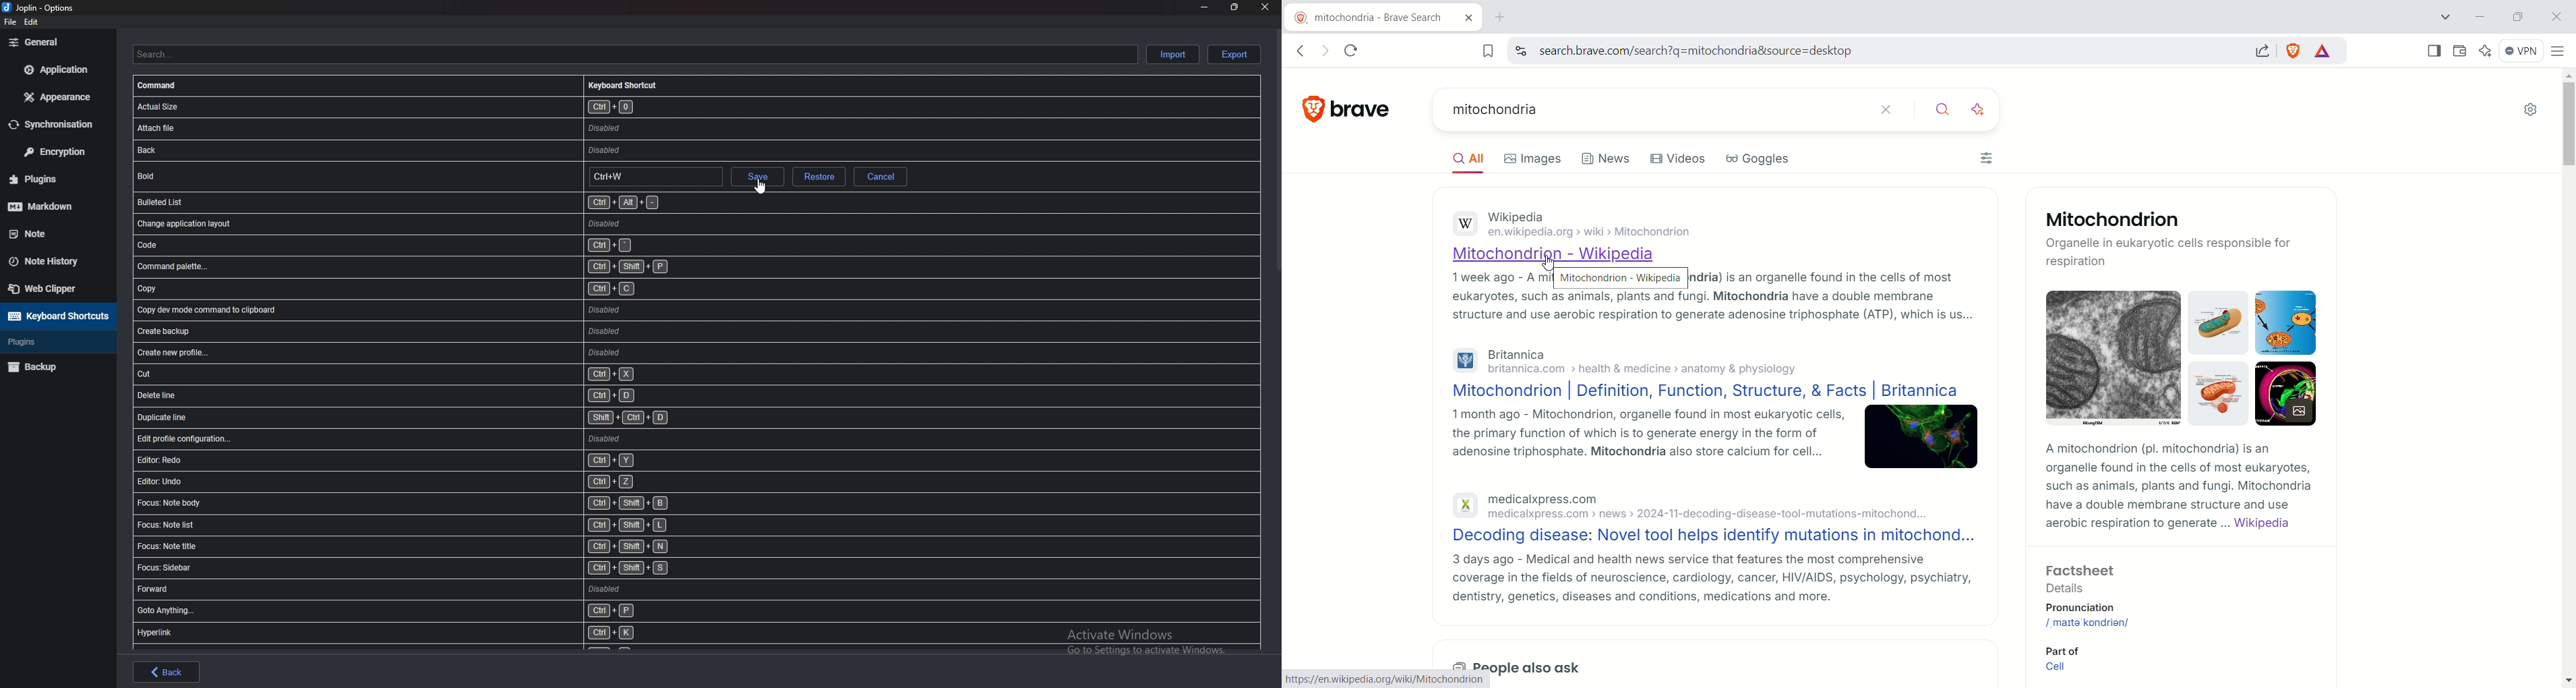 The image size is (2576, 700). I want to click on minimize, so click(1204, 7).